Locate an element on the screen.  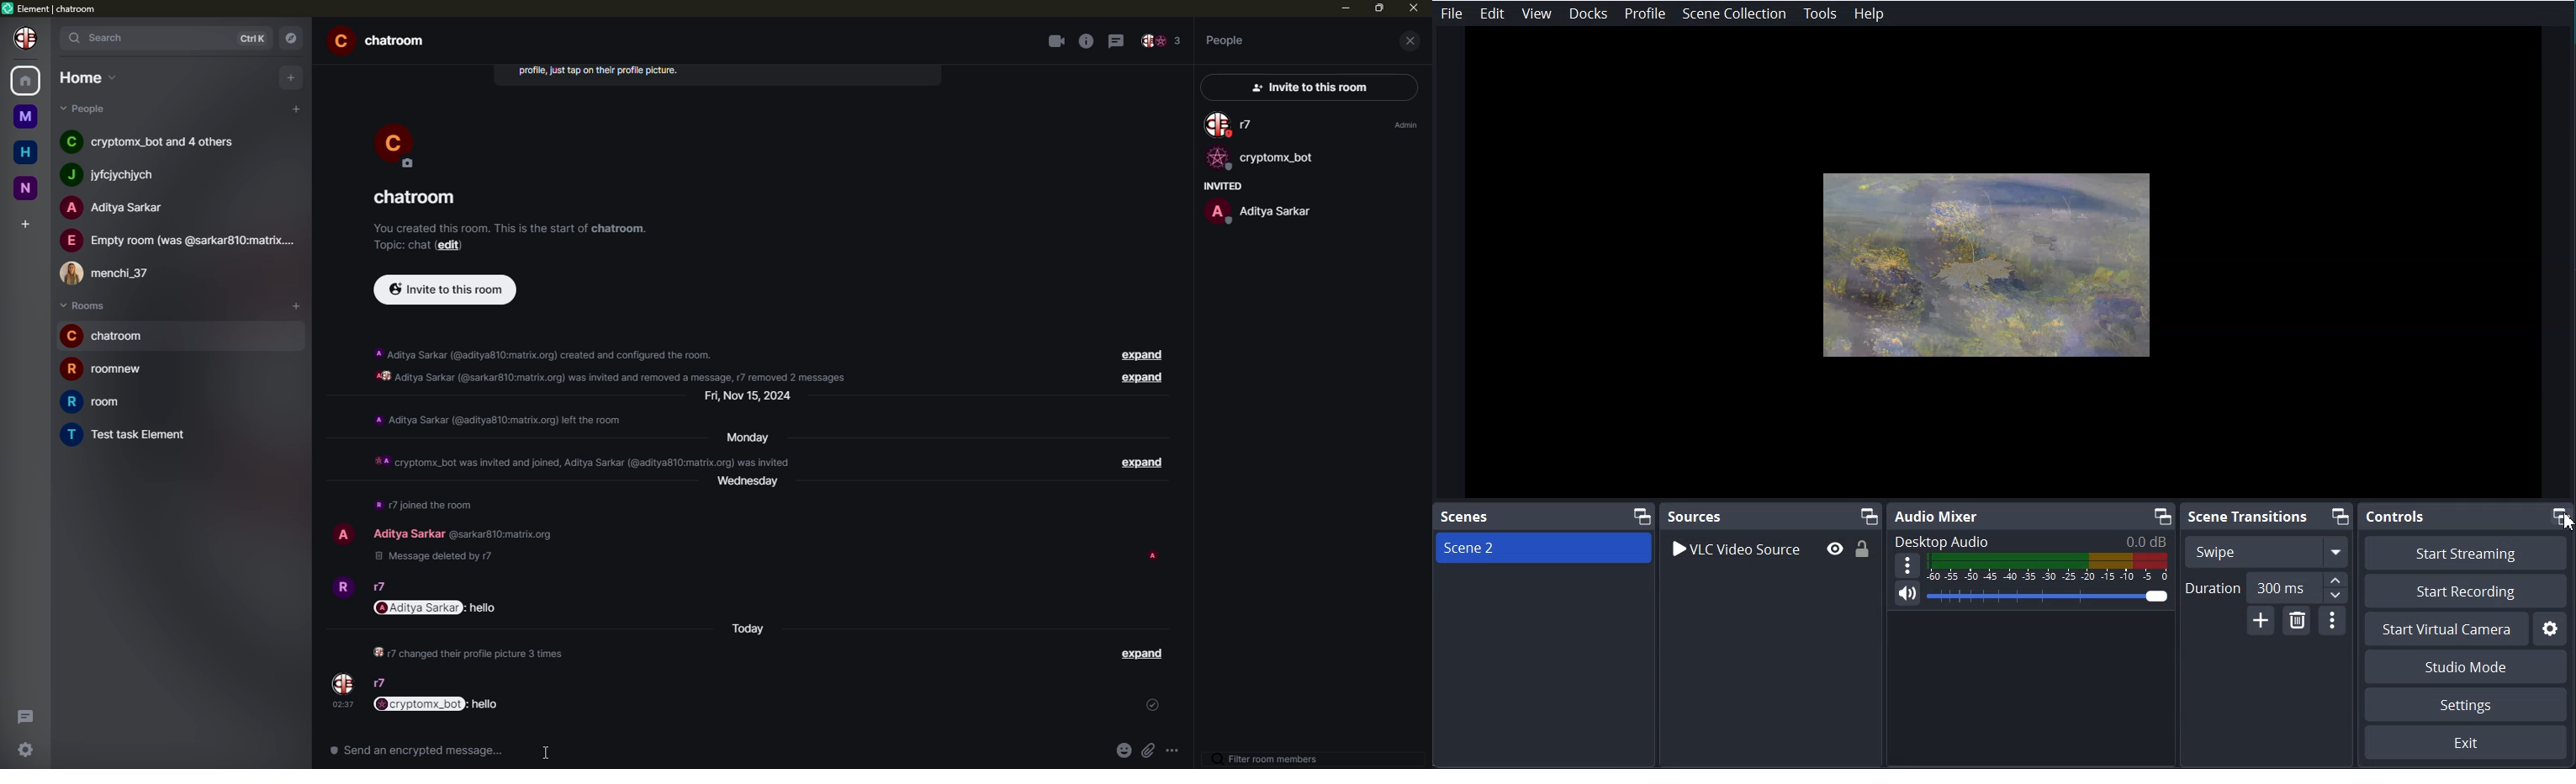
Add Configurable Transition is located at coordinates (2261, 621).